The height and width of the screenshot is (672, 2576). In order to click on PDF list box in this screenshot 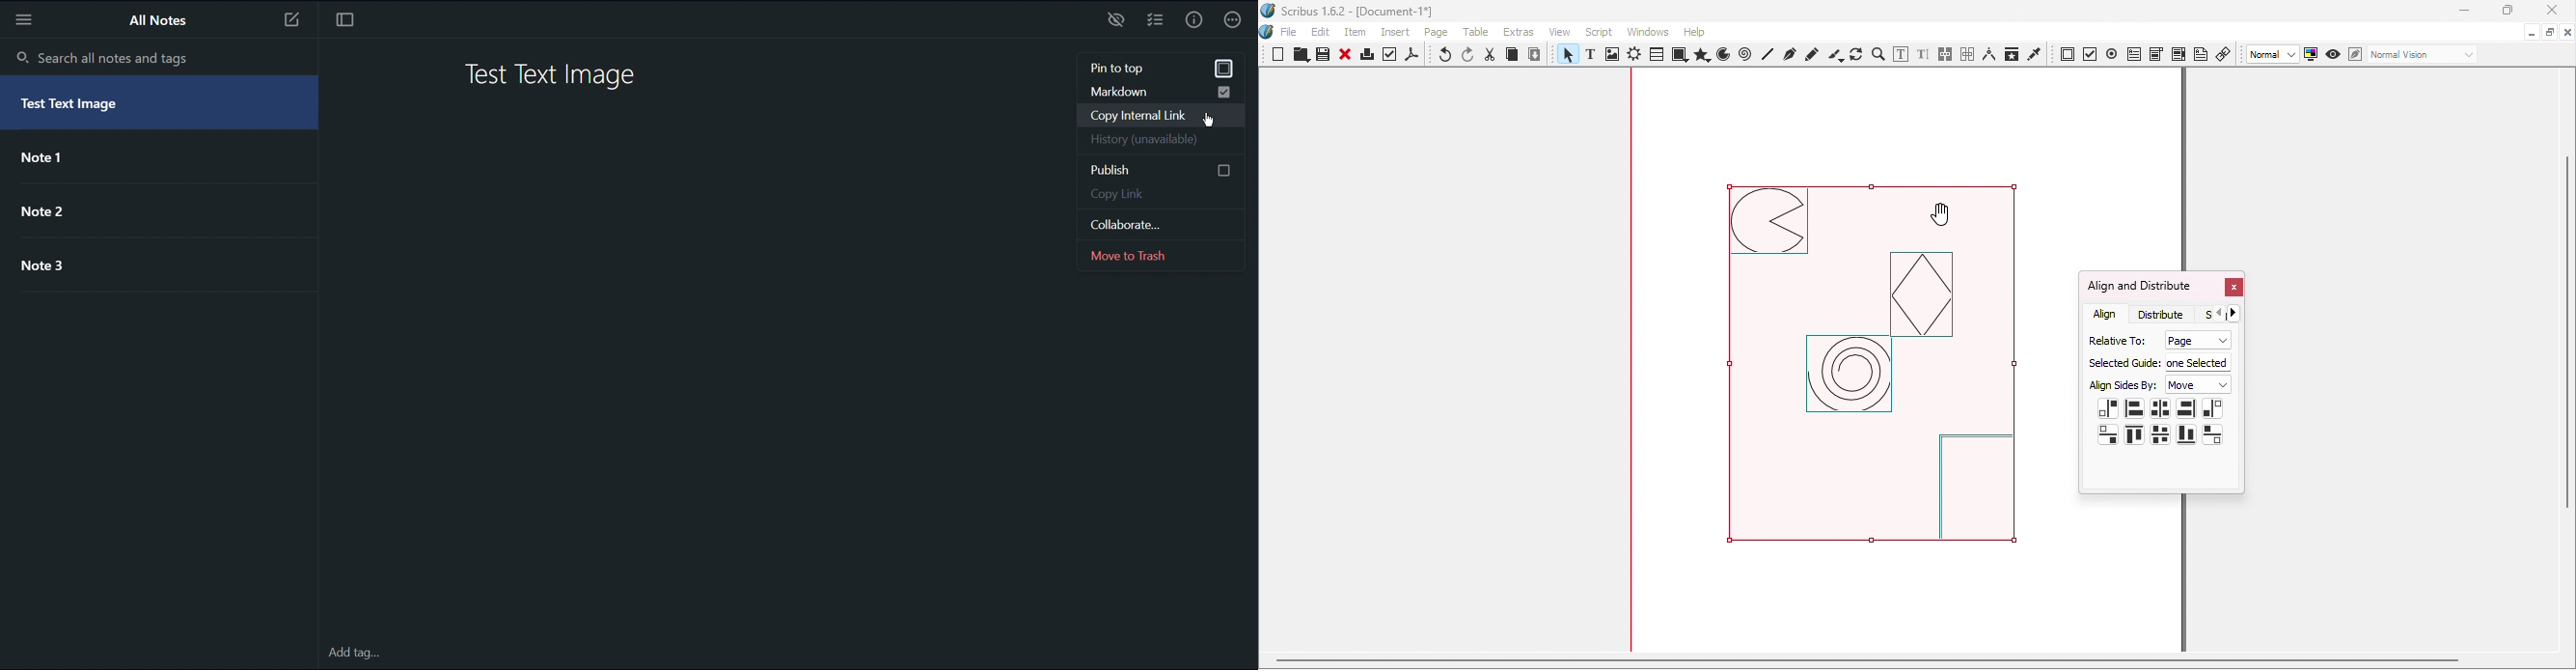, I will do `click(2179, 54)`.